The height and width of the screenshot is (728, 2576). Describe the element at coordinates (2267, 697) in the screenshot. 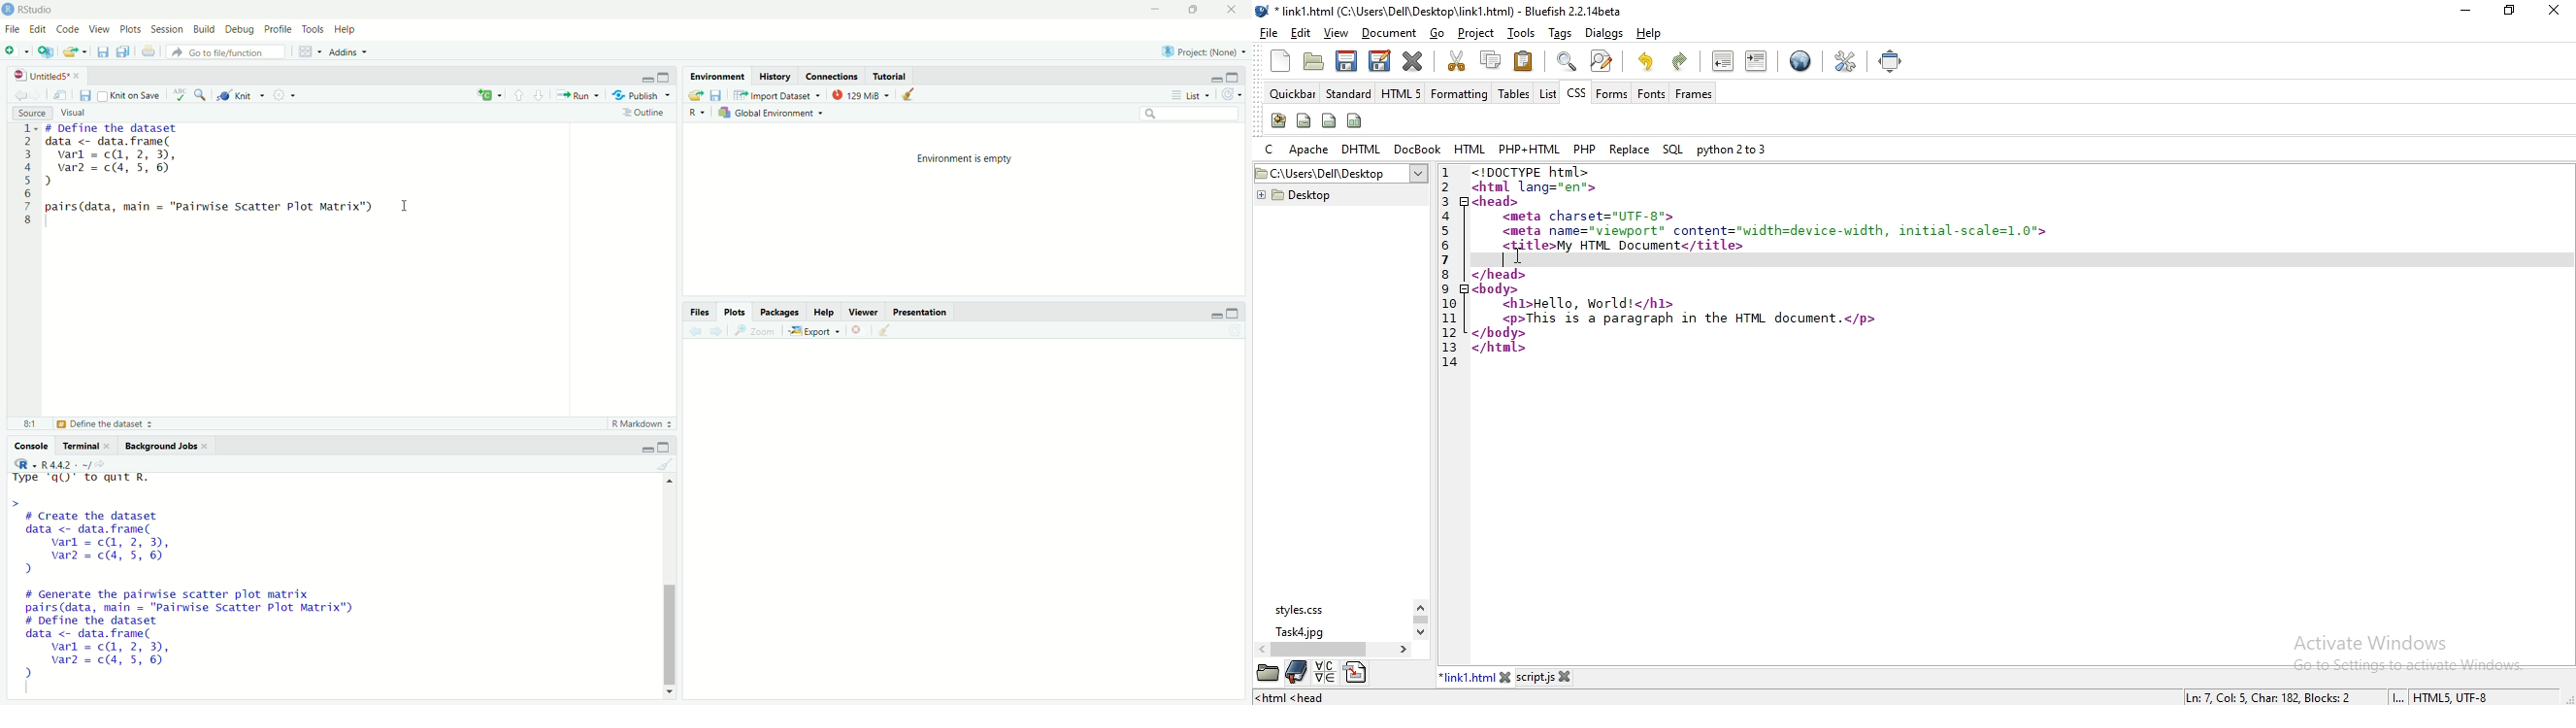

I see `line, column, character, block numbers` at that location.